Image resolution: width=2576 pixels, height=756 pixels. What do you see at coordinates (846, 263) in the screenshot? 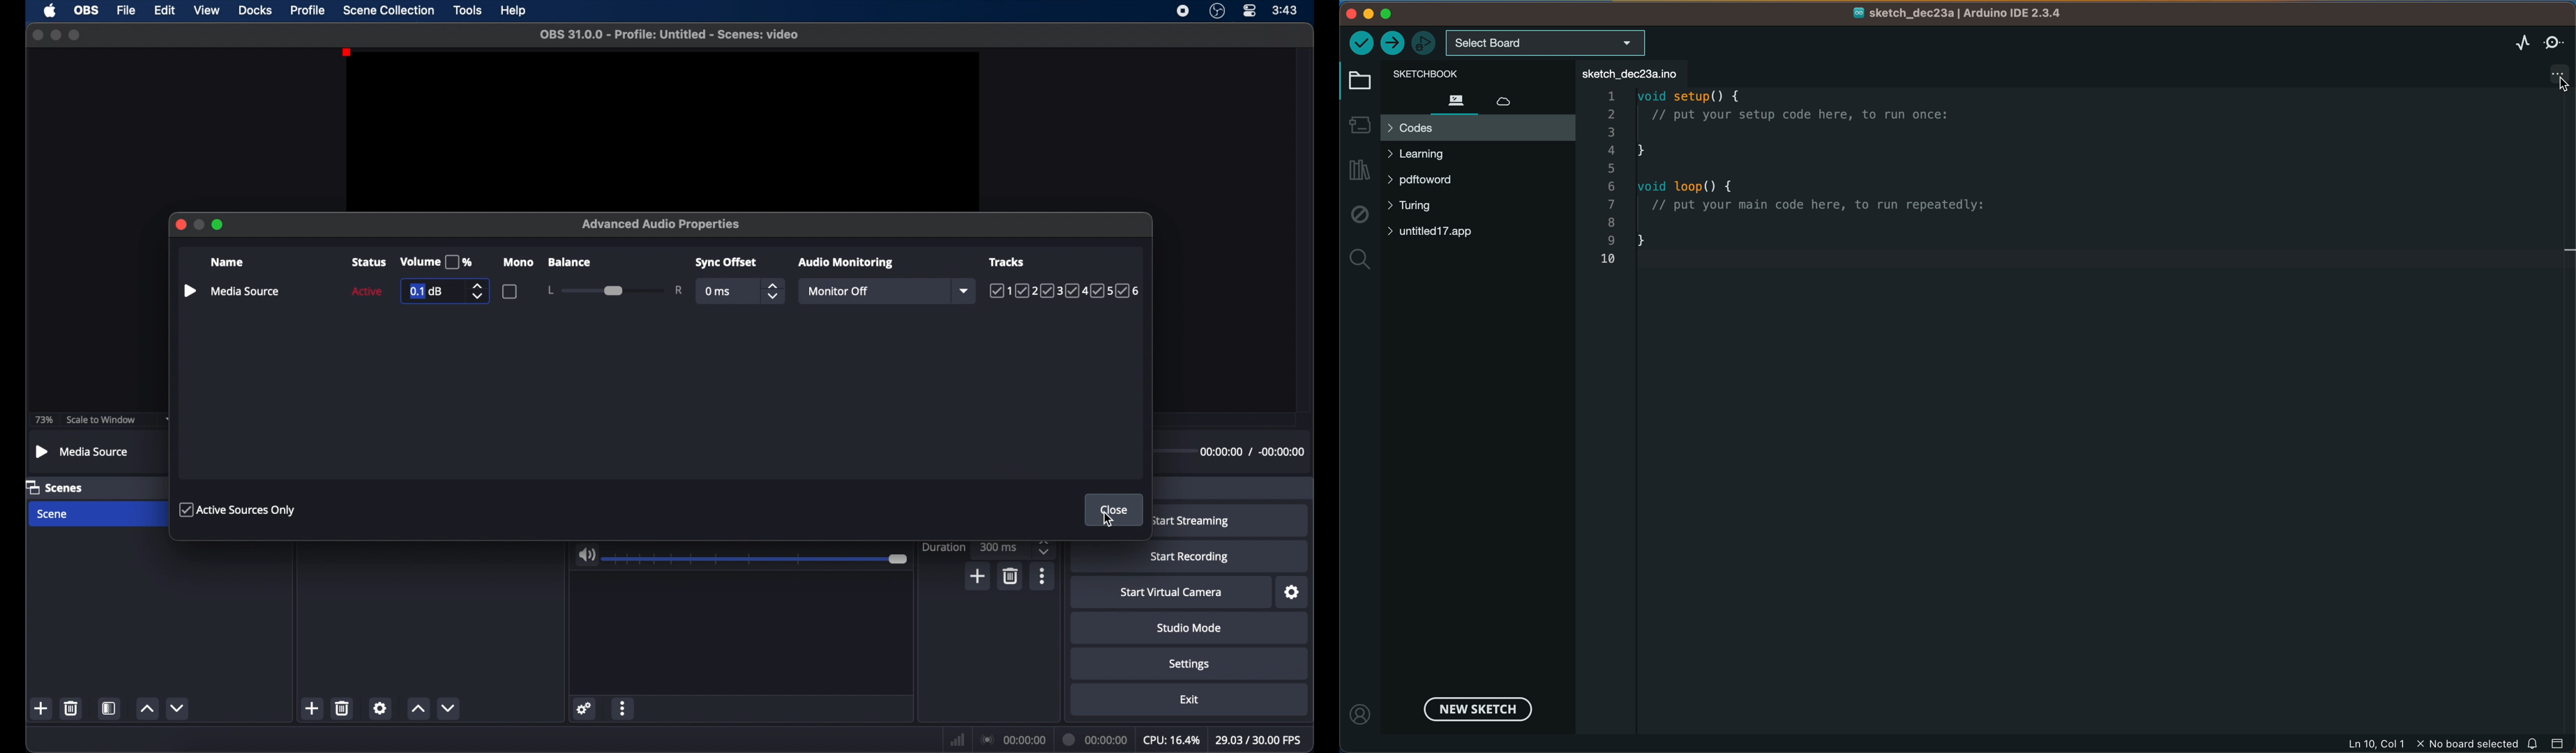
I see `audio monitoring` at bounding box center [846, 263].